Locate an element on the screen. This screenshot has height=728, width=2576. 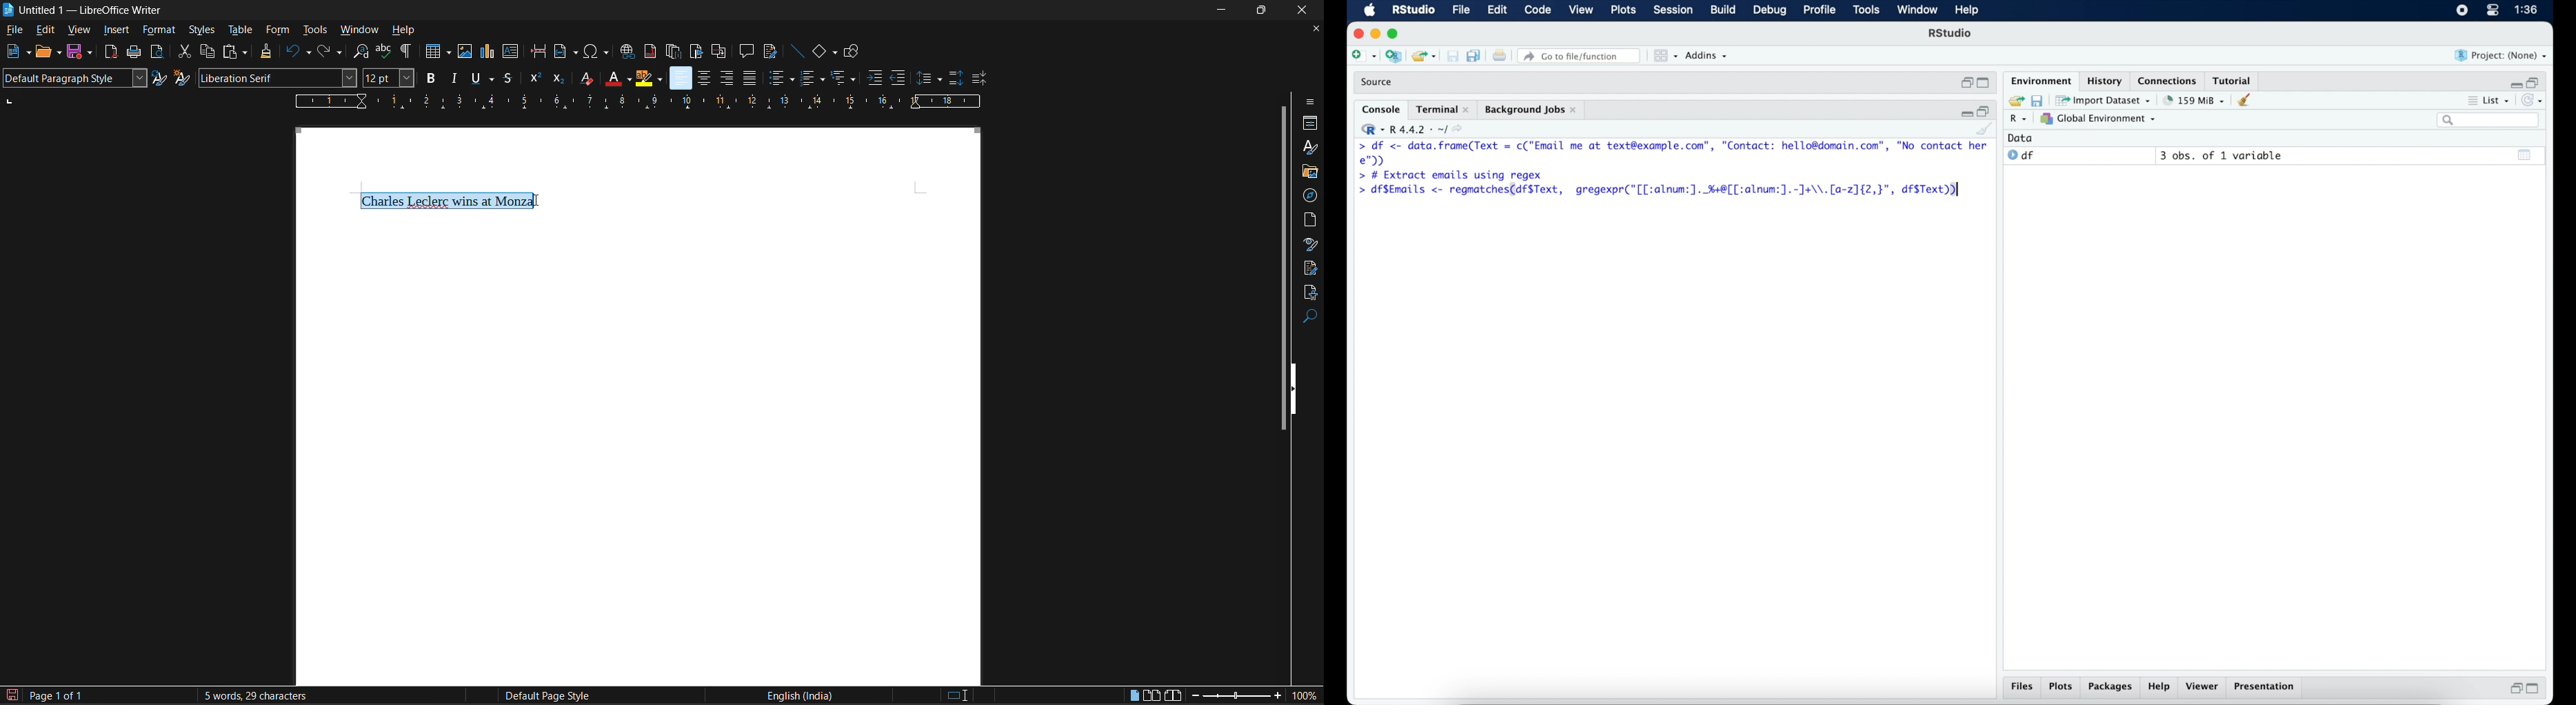
redo is located at coordinates (329, 52).